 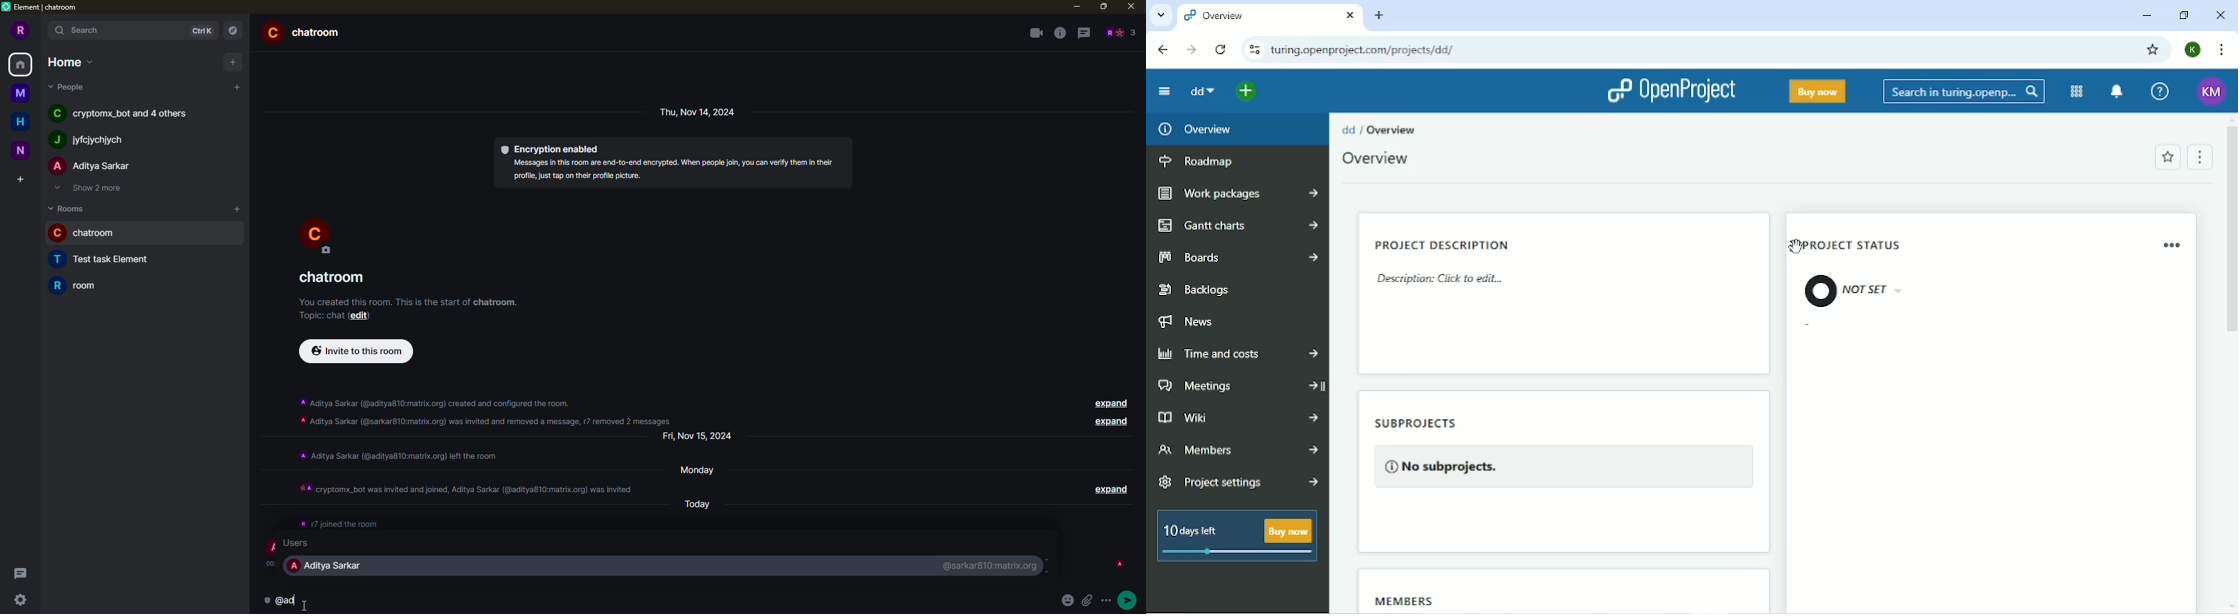 I want to click on cursor, so click(x=308, y=601).